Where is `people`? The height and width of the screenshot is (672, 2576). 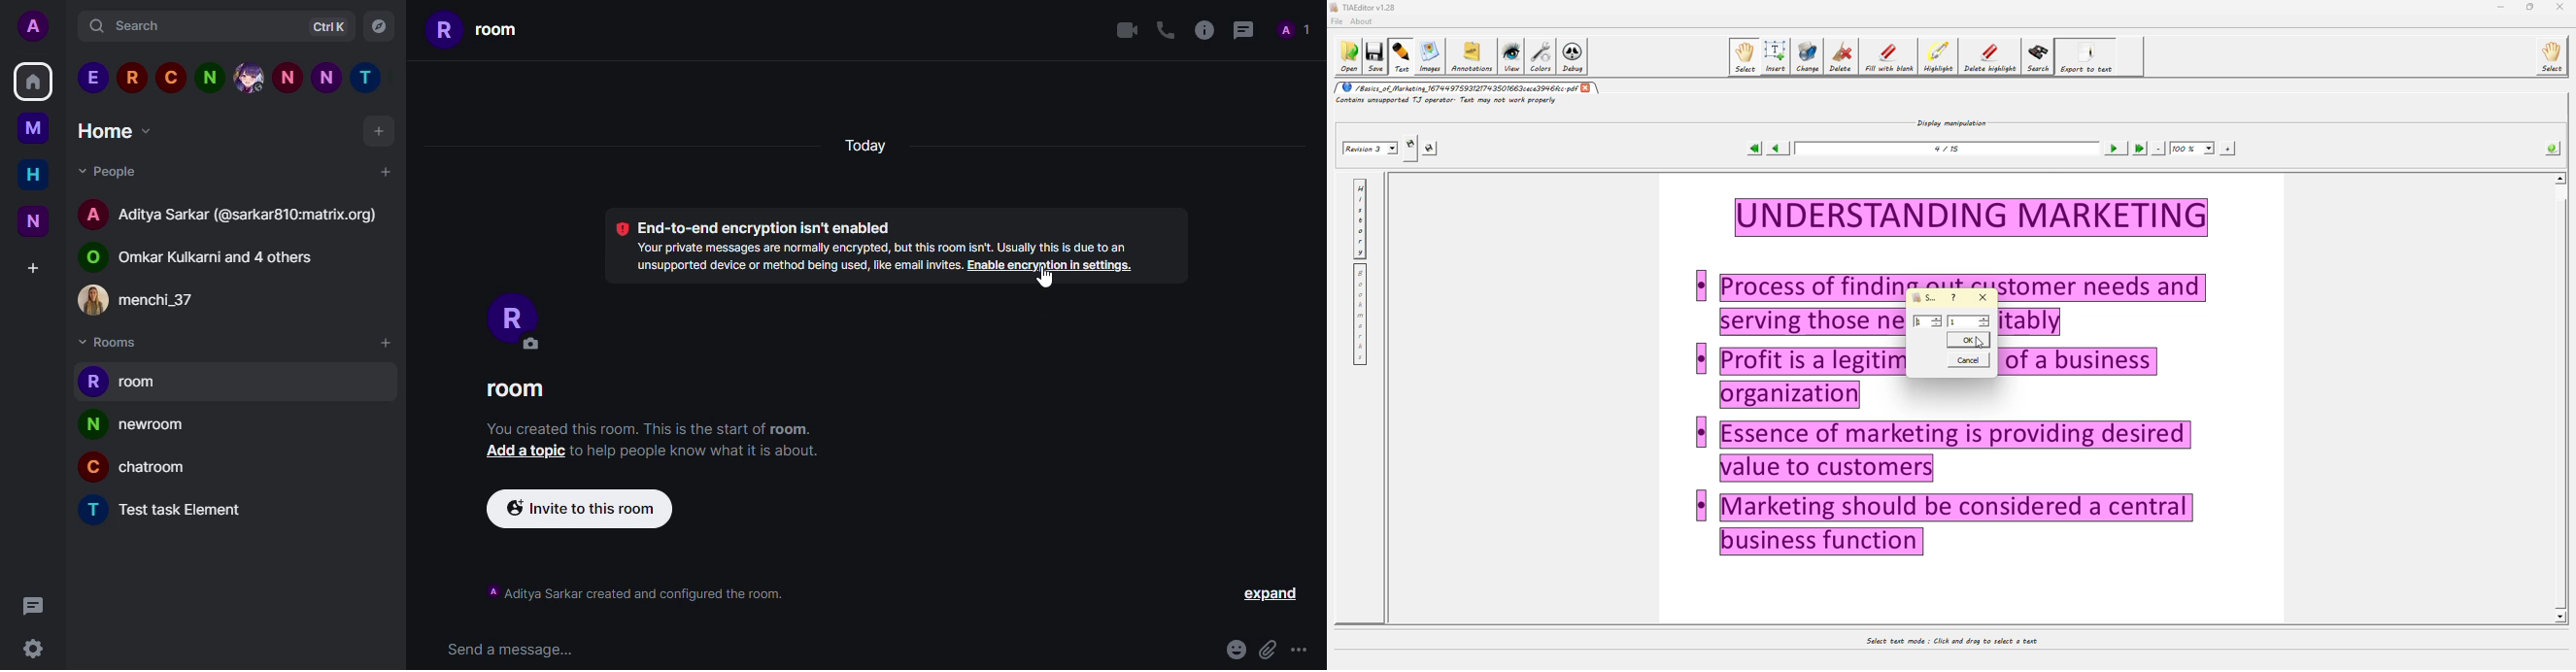 people is located at coordinates (108, 170).